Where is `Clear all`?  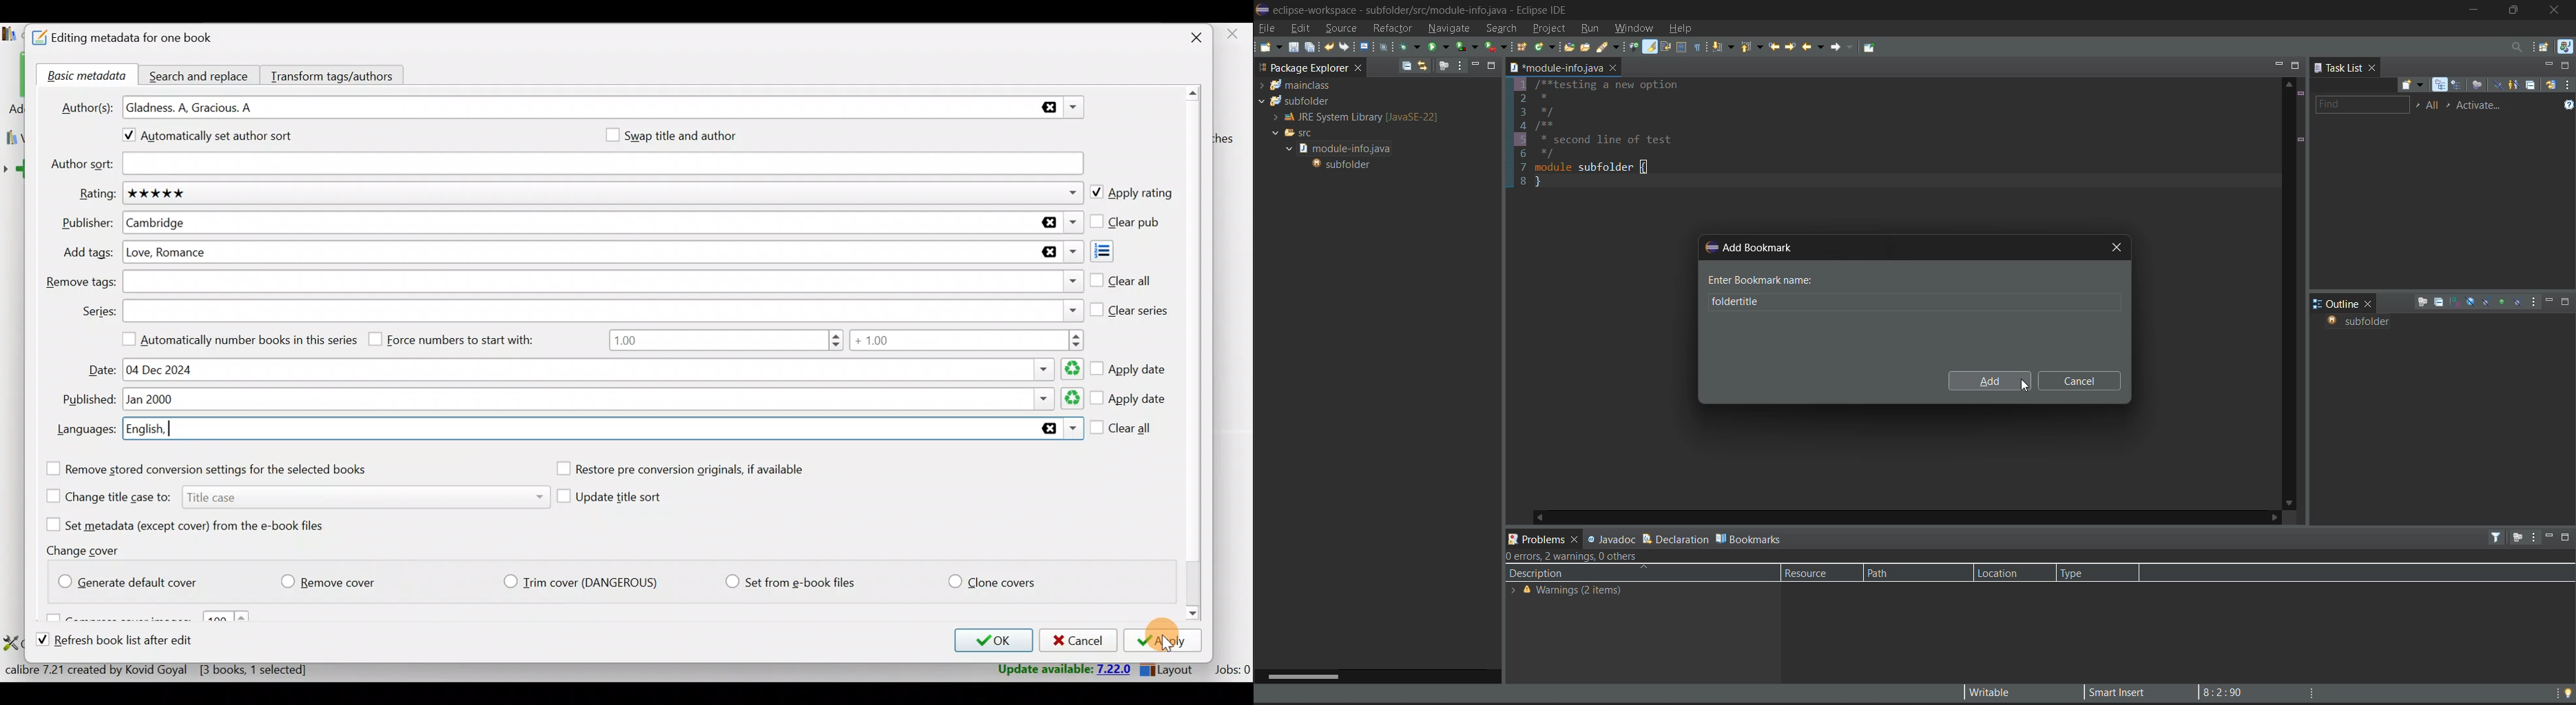
Clear all is located at coordinates (1123, 431).